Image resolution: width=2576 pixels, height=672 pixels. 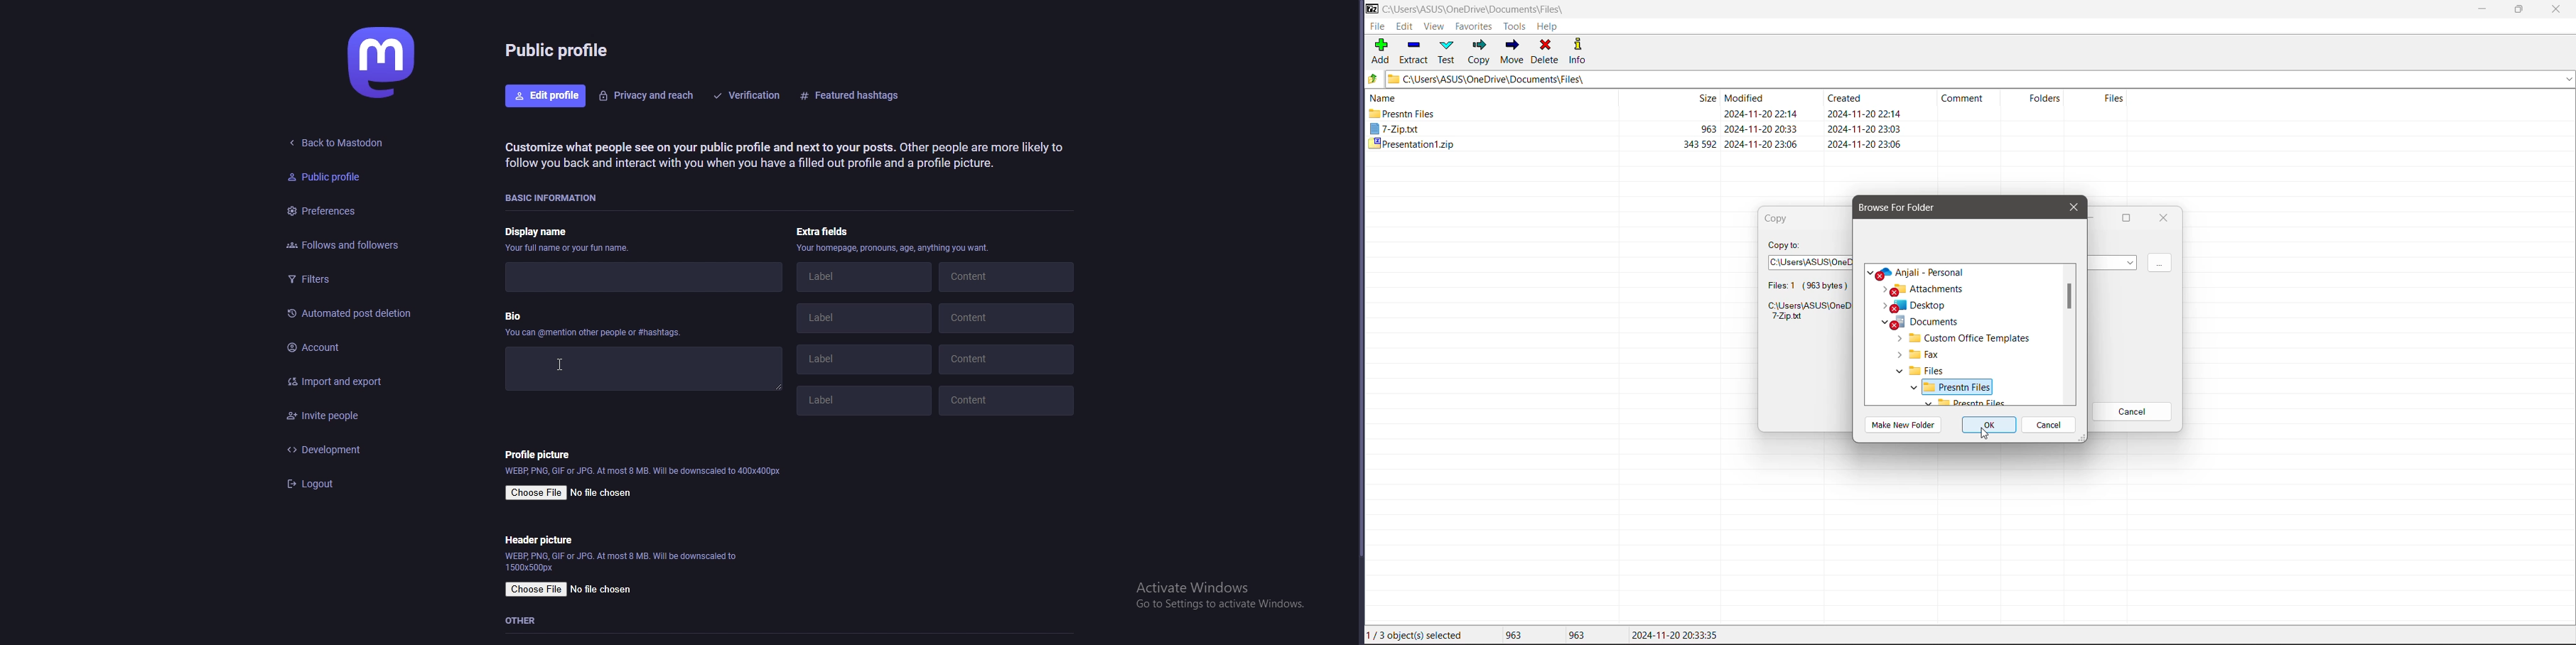 What do you see at coordinates (2130, 218) in the screenshot?
I see `Maximize` at bounding box center [2130, 218].